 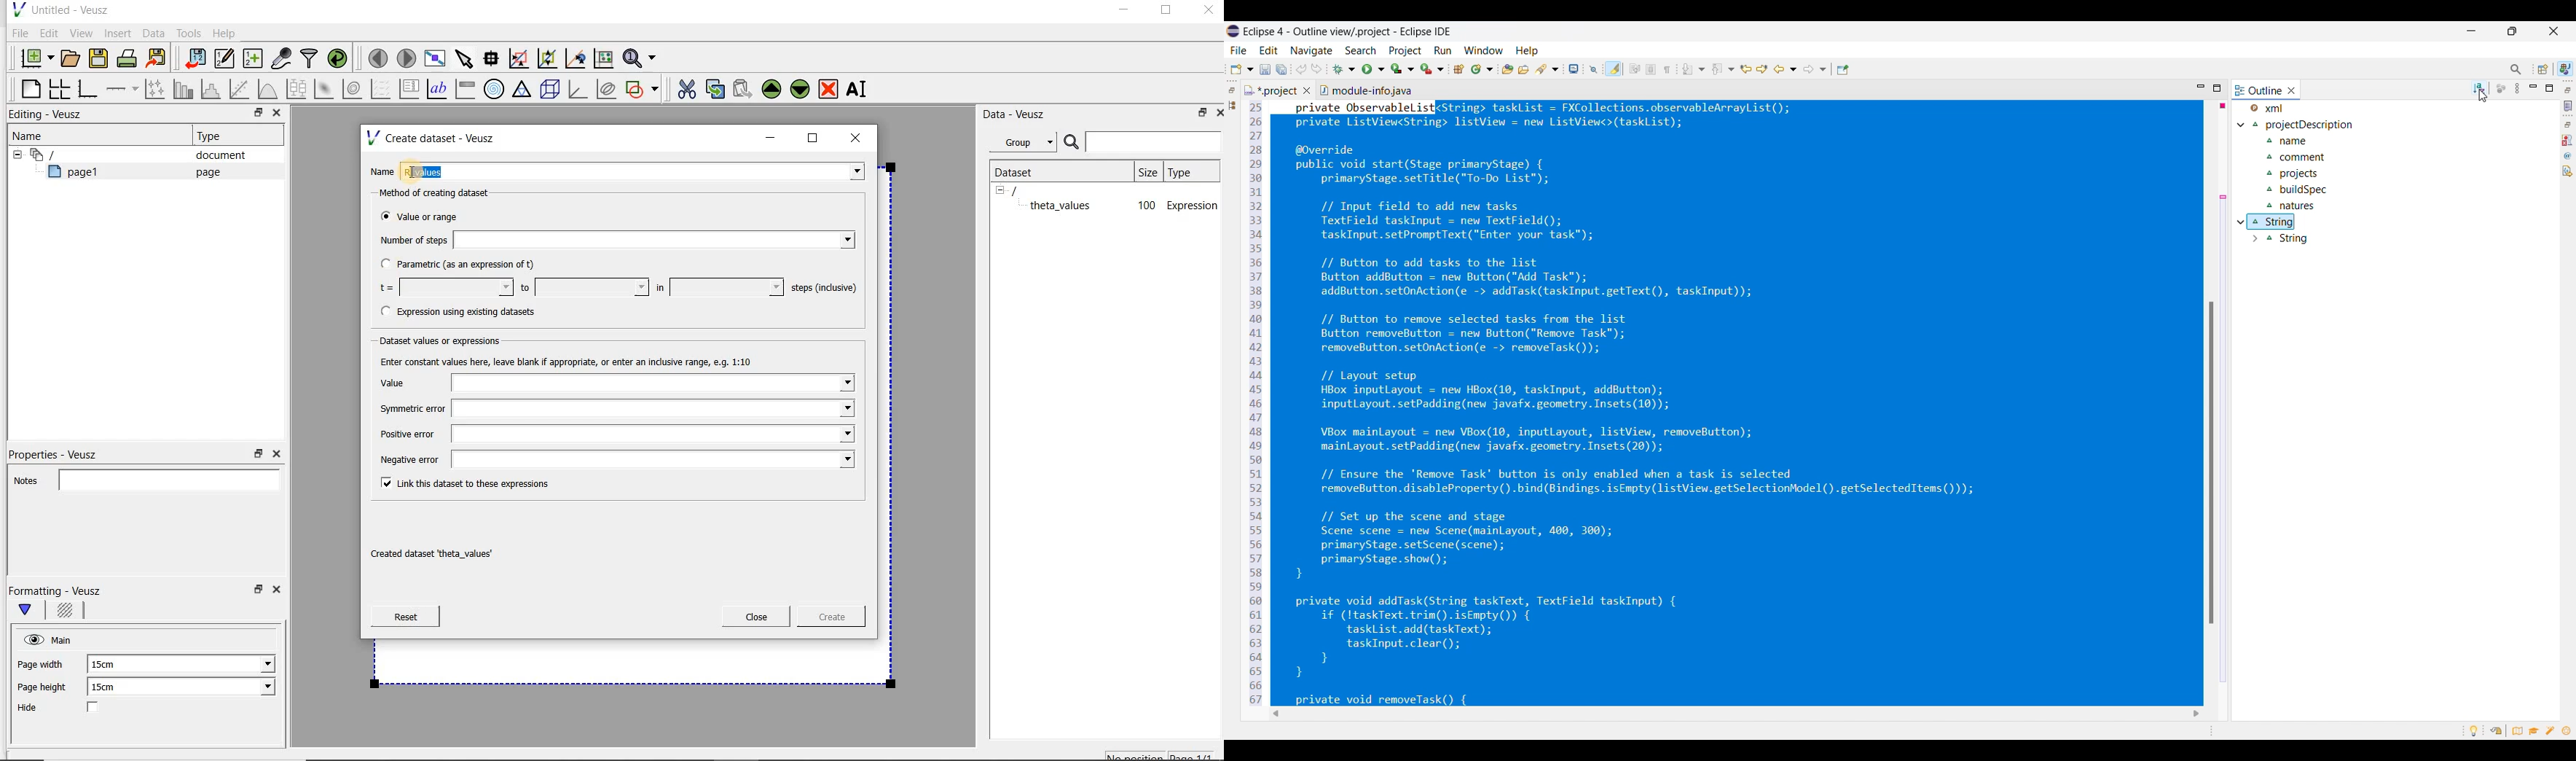 I want to click on Show whitespace characters, so click(x=1667, y=70).